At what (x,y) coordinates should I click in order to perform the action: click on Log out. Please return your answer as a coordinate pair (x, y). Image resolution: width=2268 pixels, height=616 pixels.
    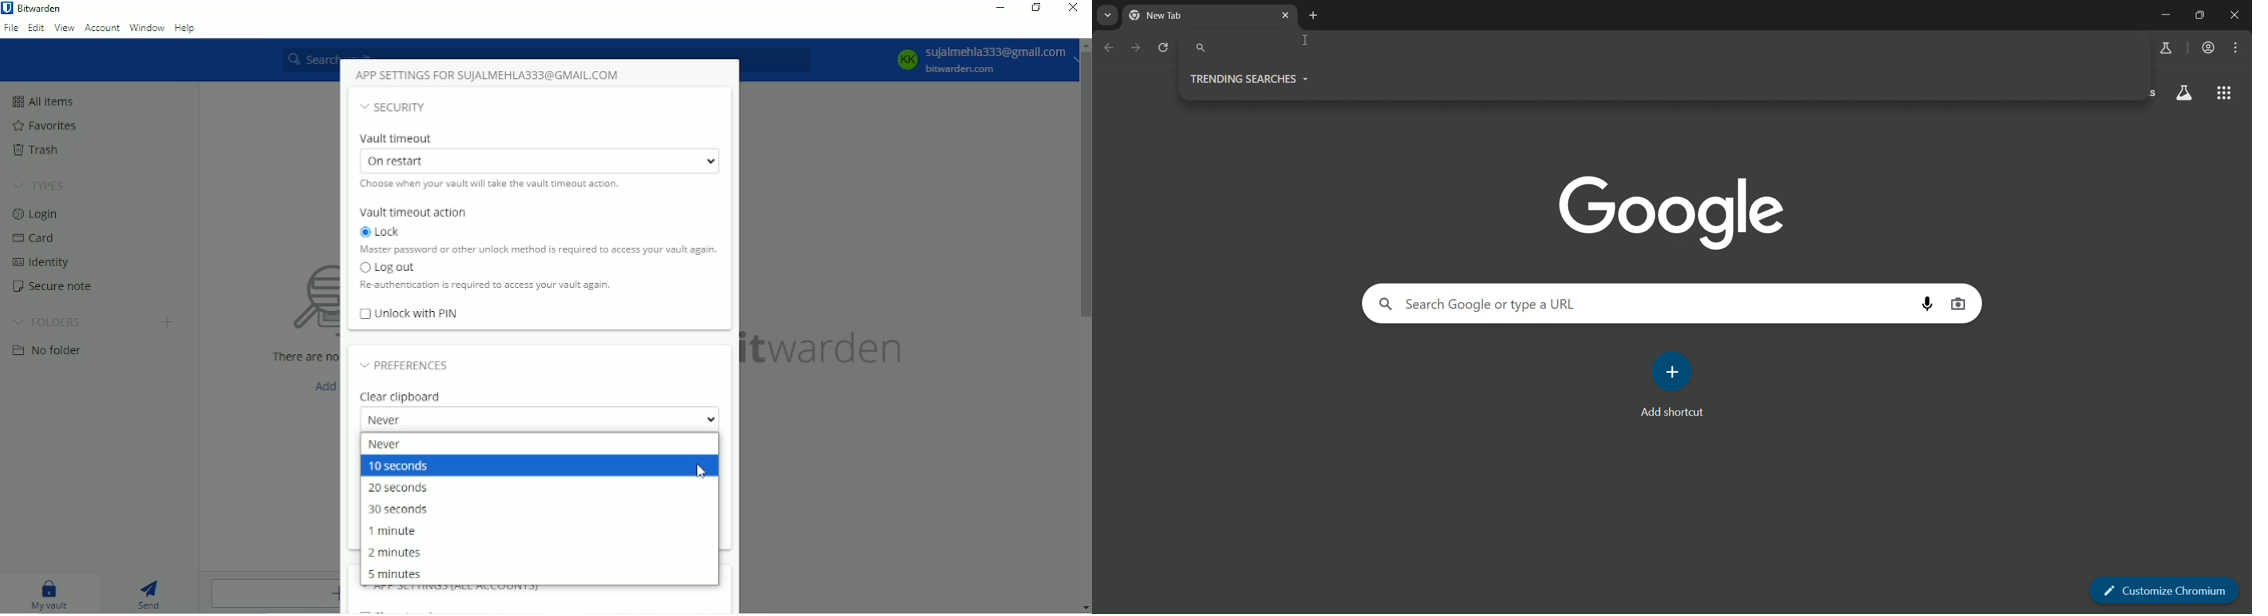
    Looking at the image, I should click on (486, 276).